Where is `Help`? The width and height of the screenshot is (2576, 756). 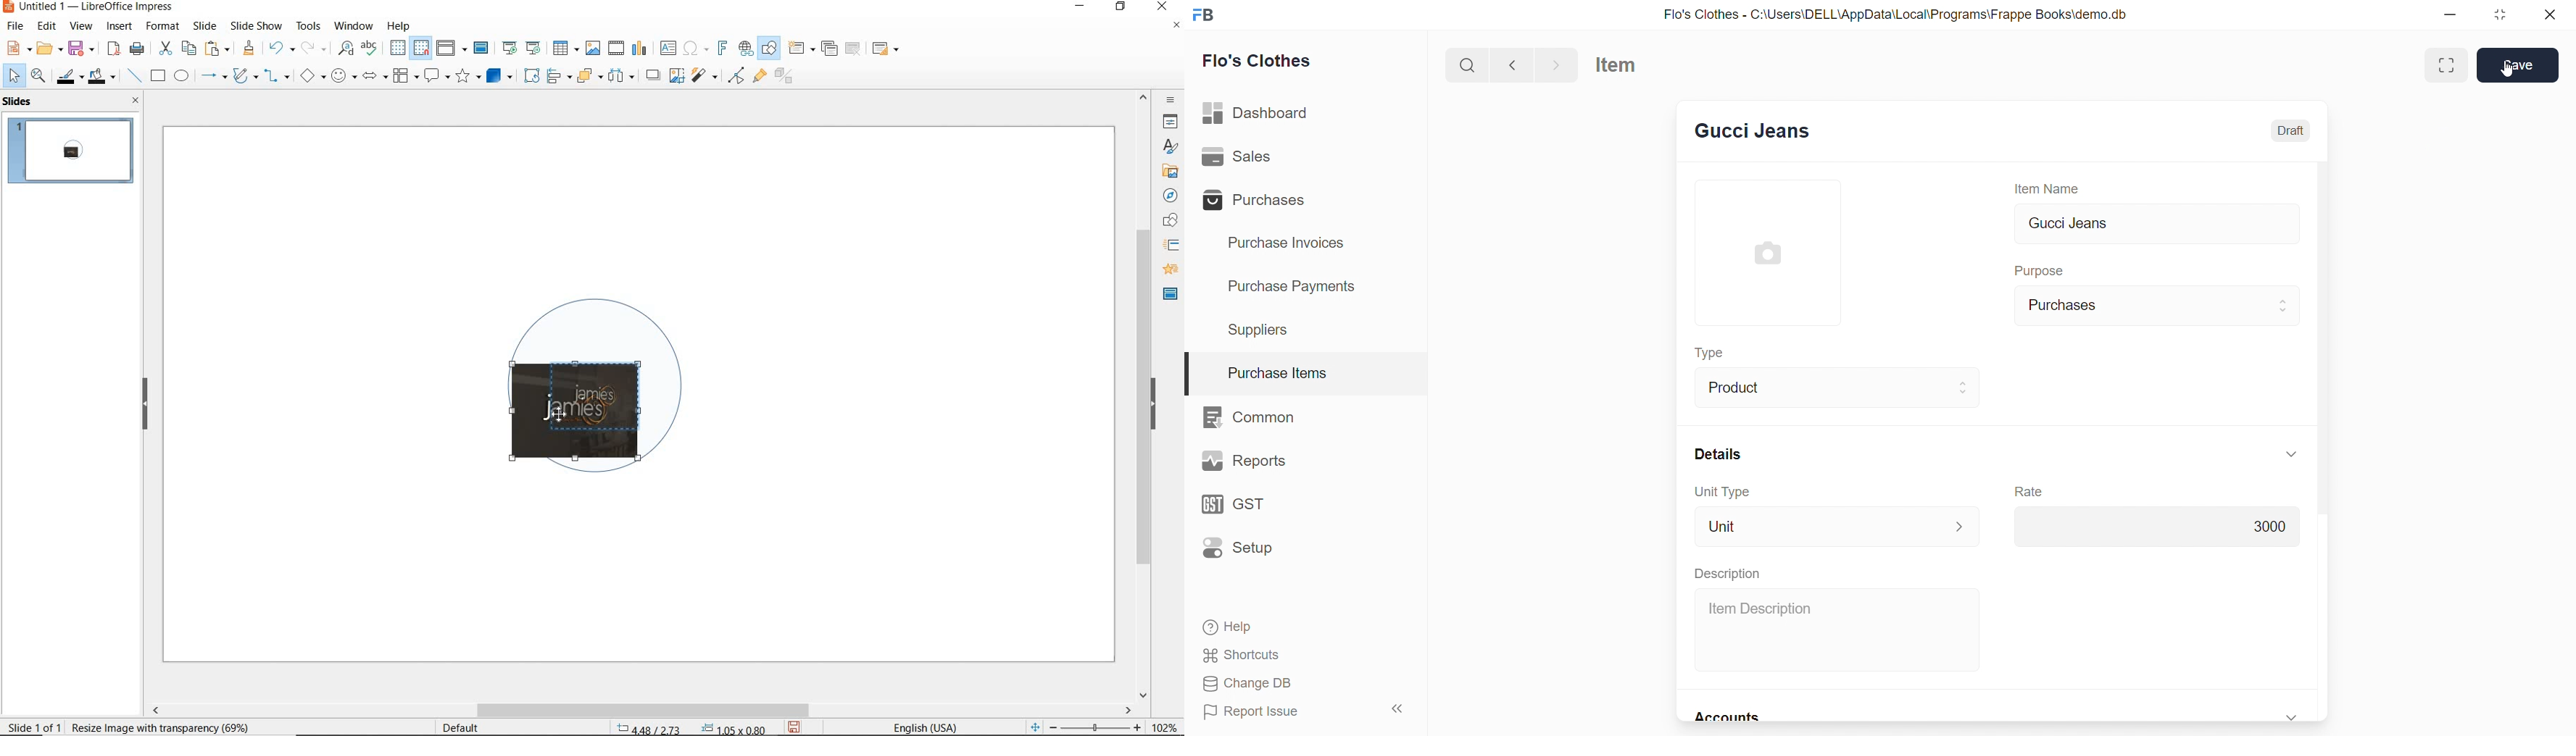 Help is located at coordinates (1299, 625).